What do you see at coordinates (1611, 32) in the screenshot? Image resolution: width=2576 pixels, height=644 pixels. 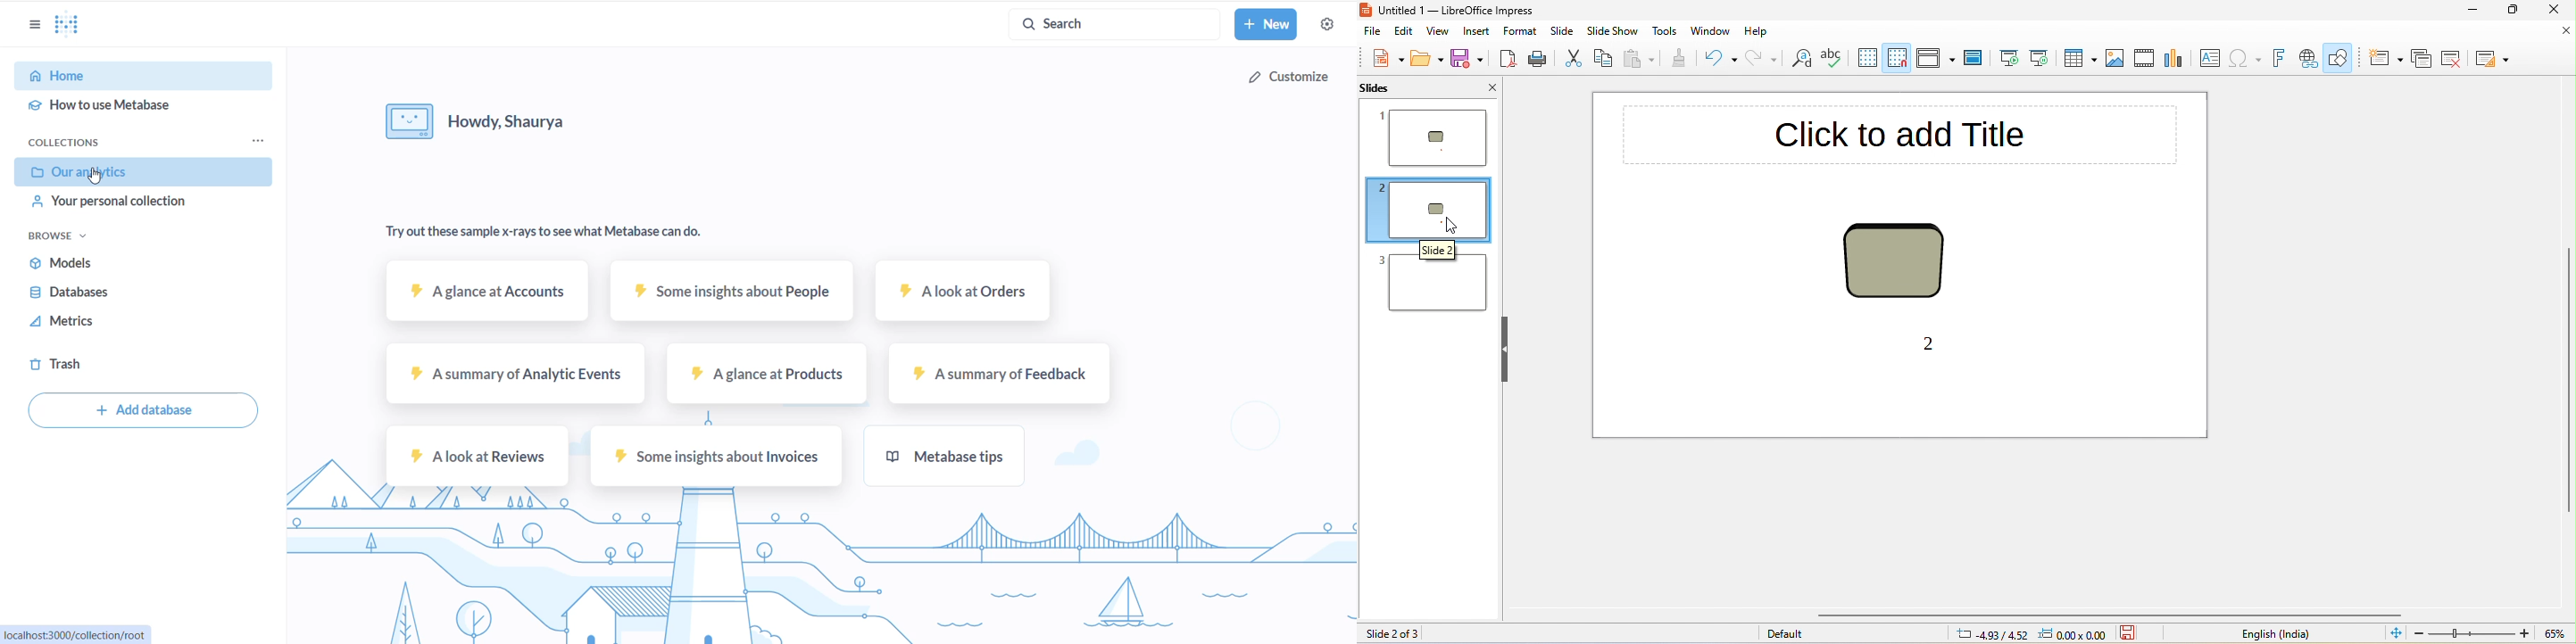 I see `slide show` at bounding box center [1611, 32].